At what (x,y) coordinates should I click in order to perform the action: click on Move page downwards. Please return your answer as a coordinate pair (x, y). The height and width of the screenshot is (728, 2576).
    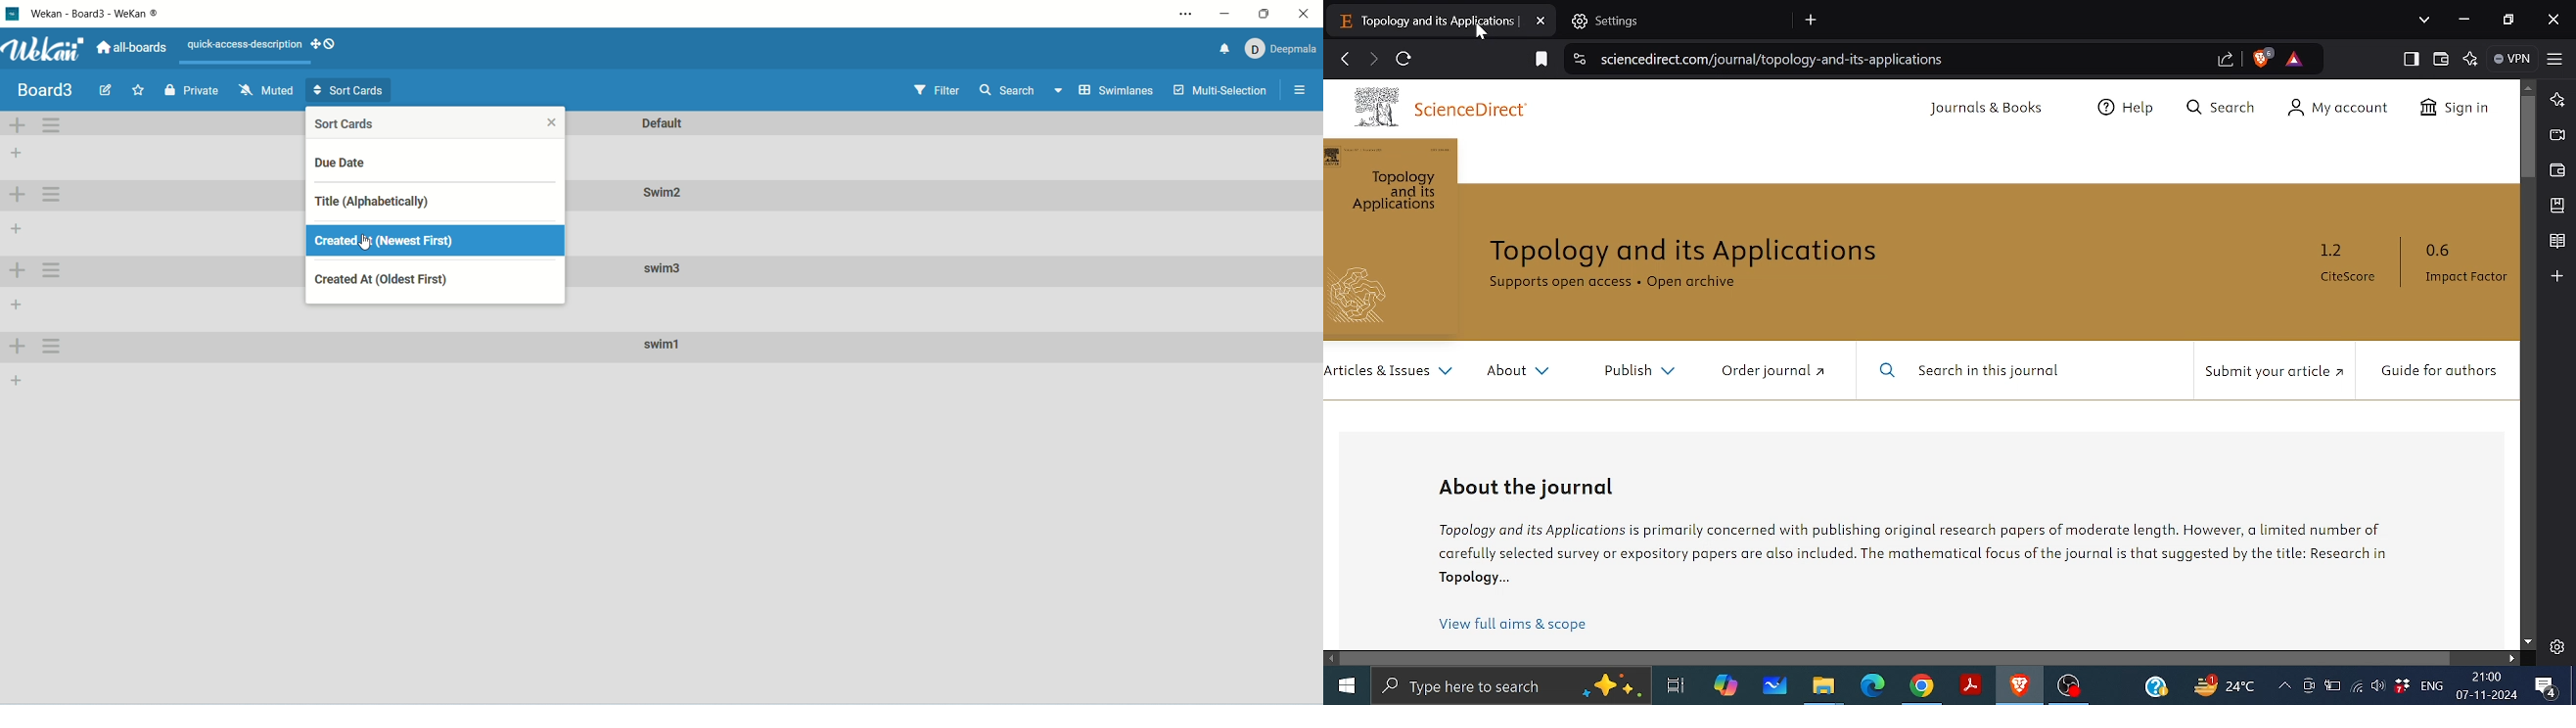
    Looking at the image, I should click on (2528, 641).